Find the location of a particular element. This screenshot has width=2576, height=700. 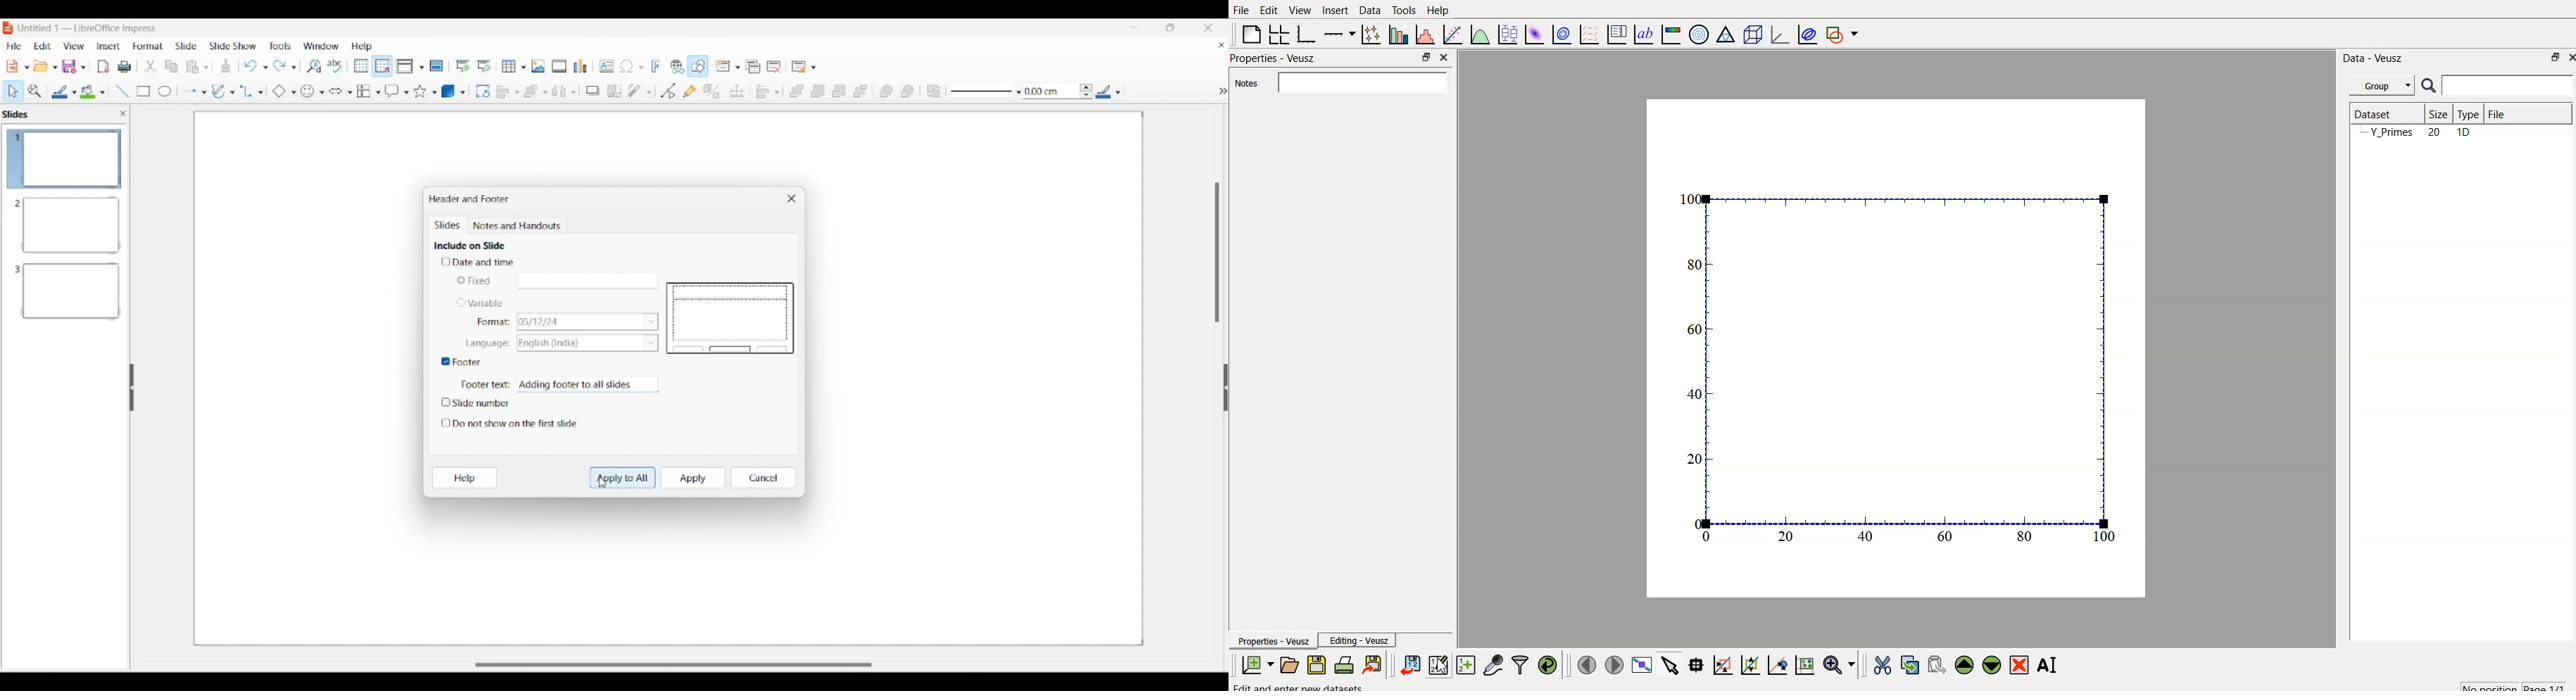

Type is located at coordinates (2468, 113).